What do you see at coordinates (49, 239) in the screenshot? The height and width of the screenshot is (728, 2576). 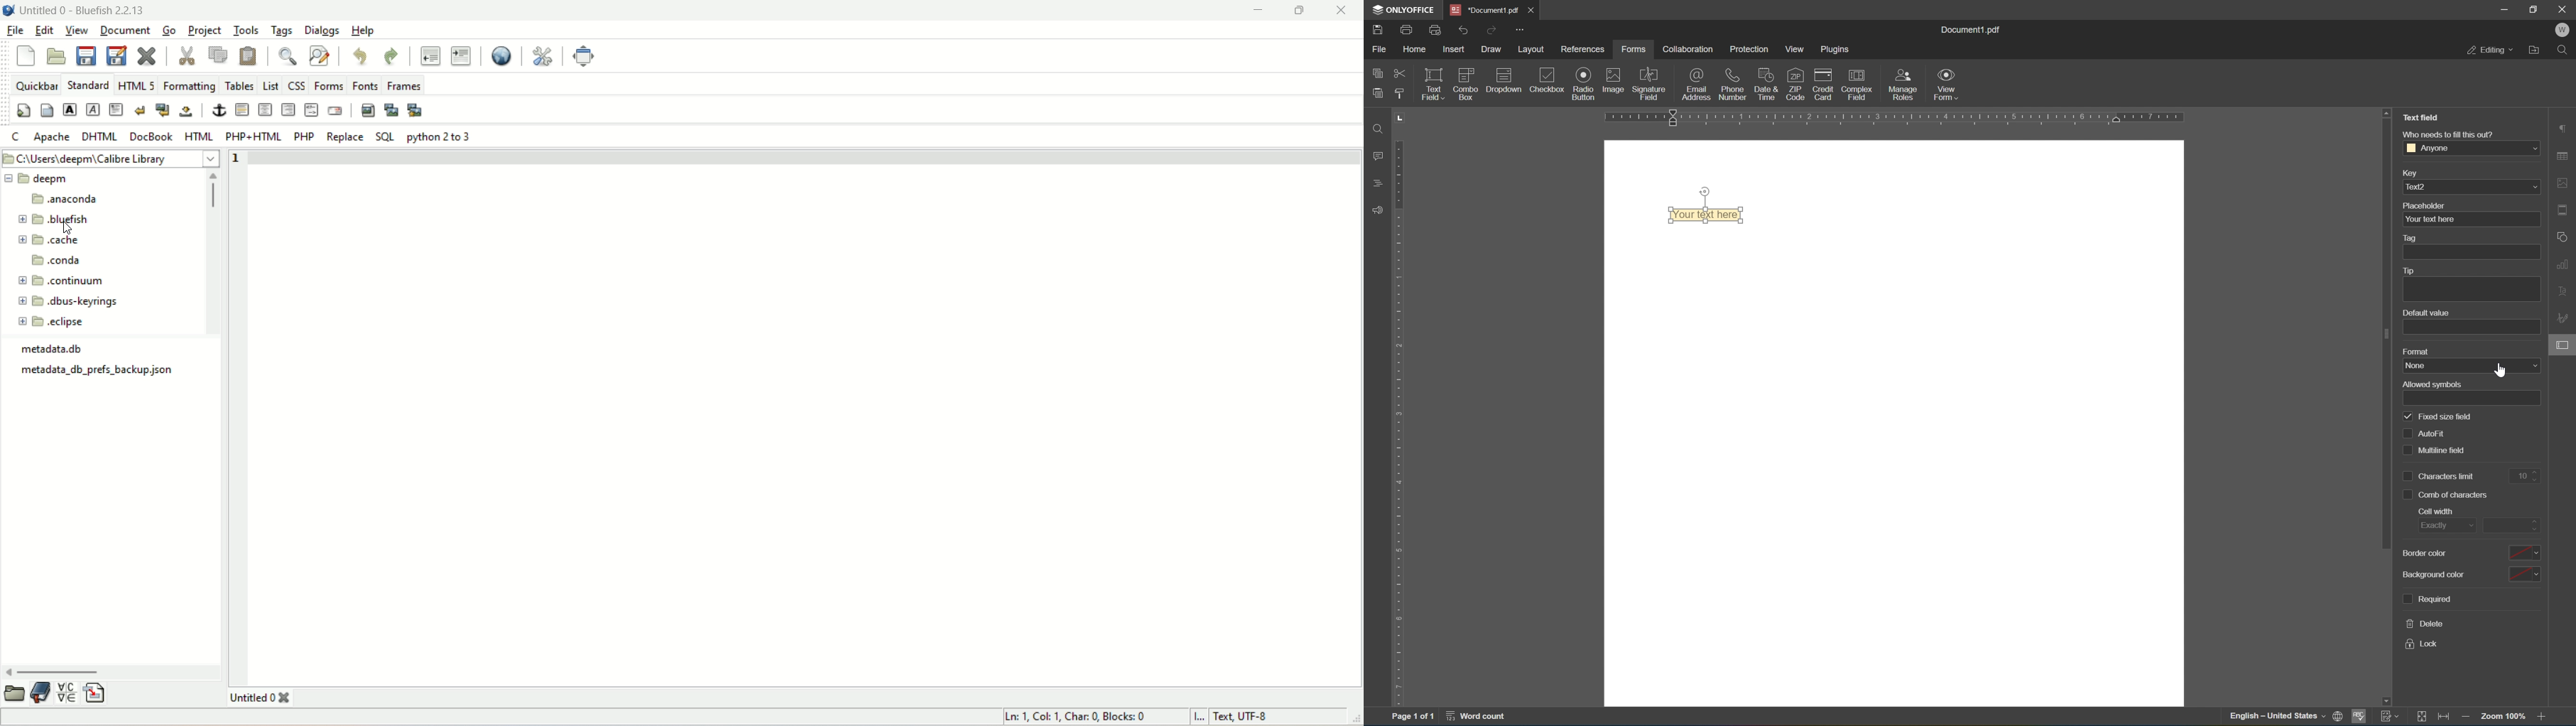 I see `cache` at bounding box center [49, 239].